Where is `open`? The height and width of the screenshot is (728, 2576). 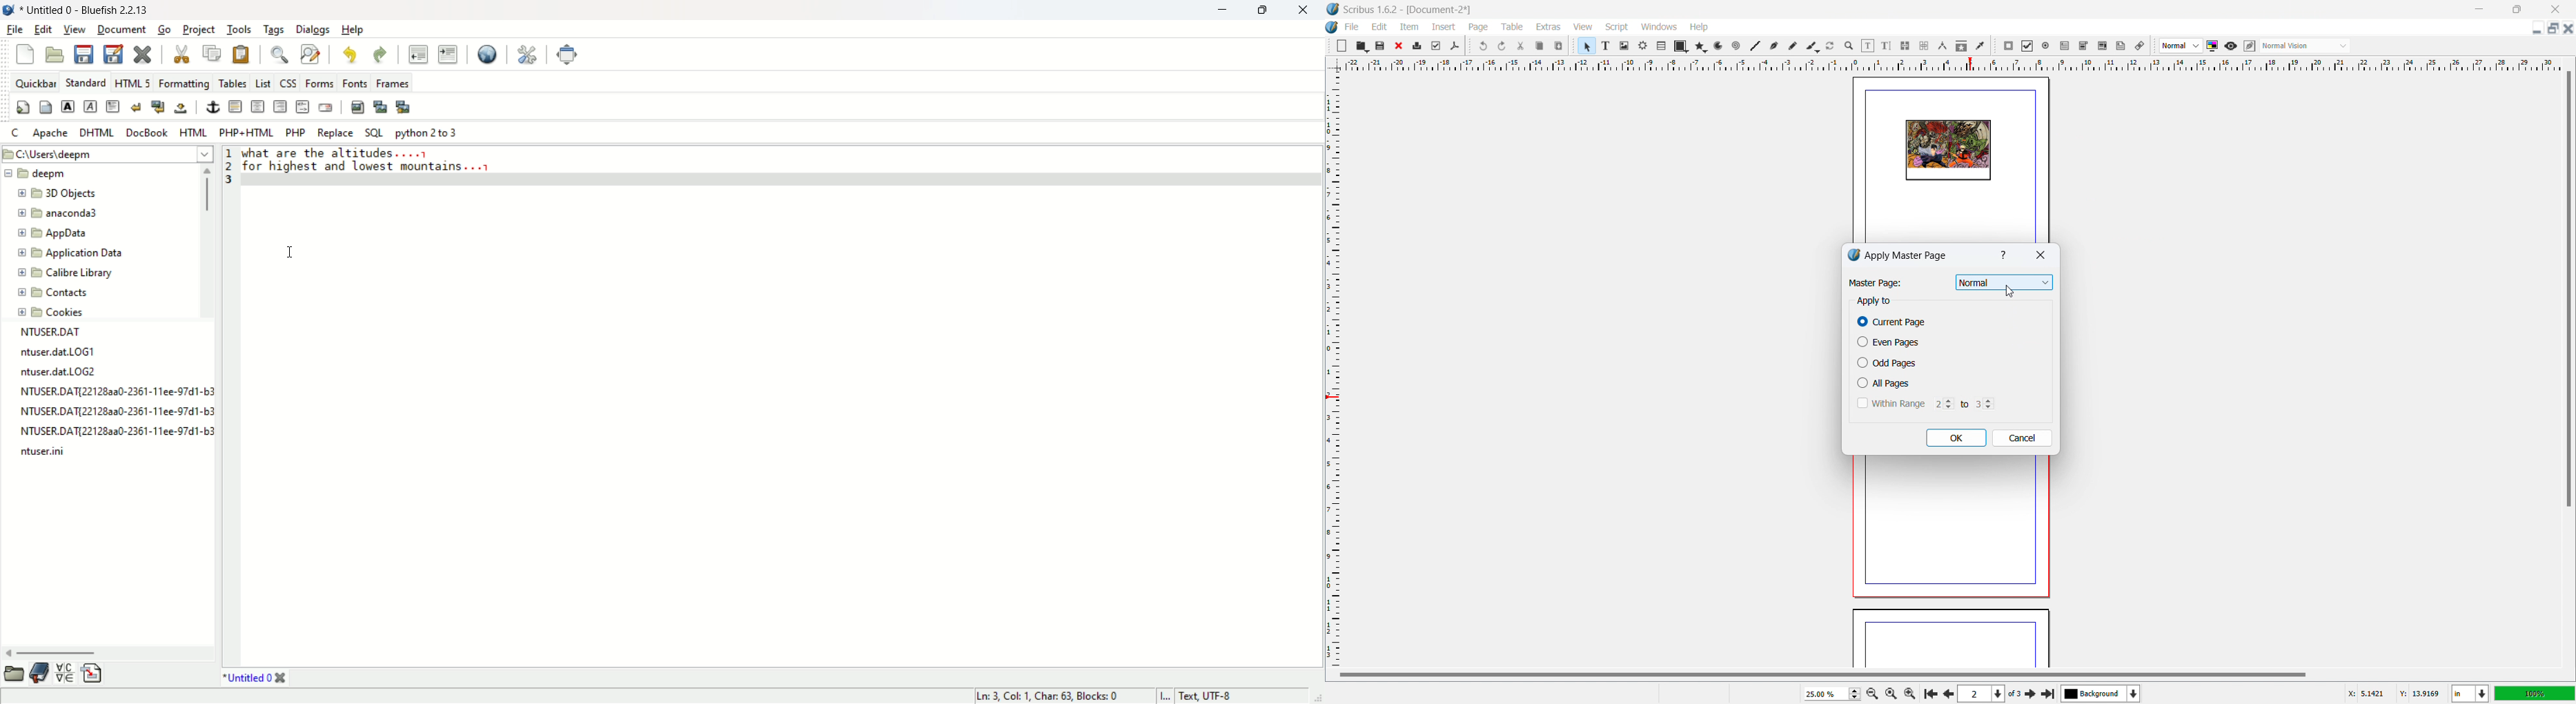 open is located at coordinates (1361, 46).